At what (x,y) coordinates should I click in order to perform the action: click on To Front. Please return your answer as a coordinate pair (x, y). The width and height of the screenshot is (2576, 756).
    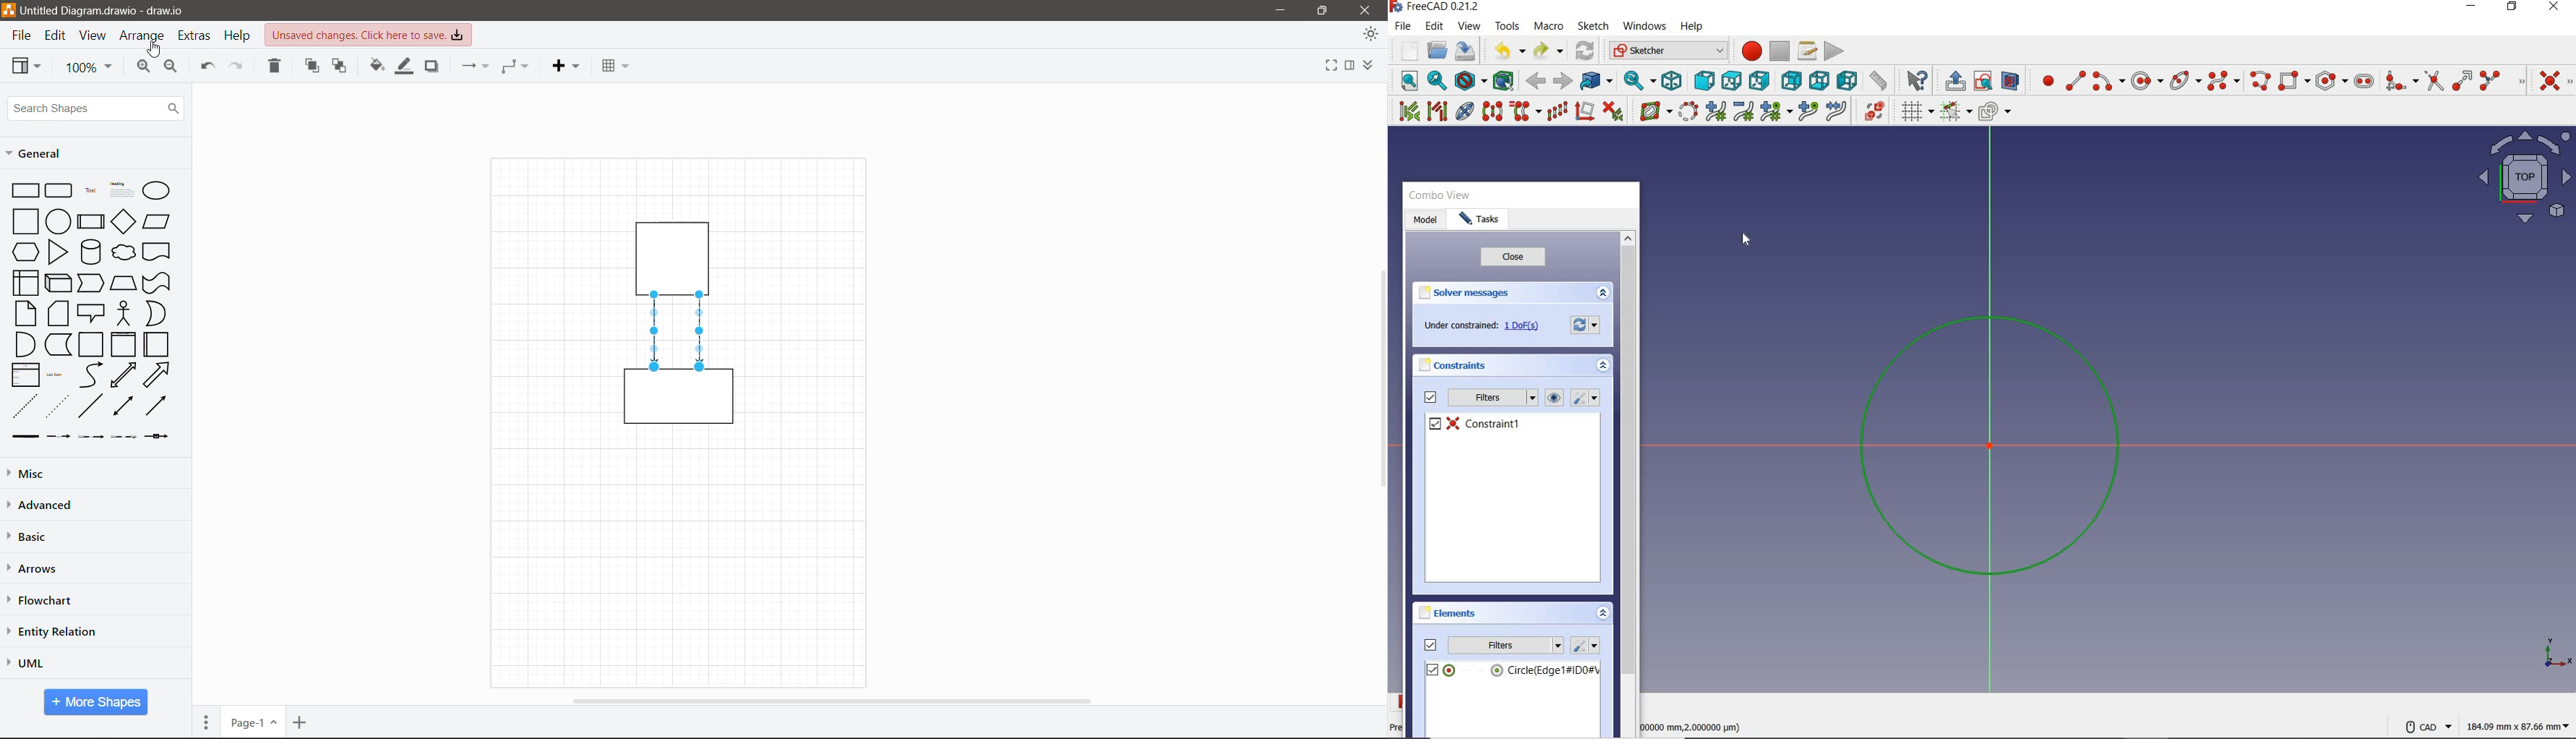
    Looking at the image, I should click on (313, 66).